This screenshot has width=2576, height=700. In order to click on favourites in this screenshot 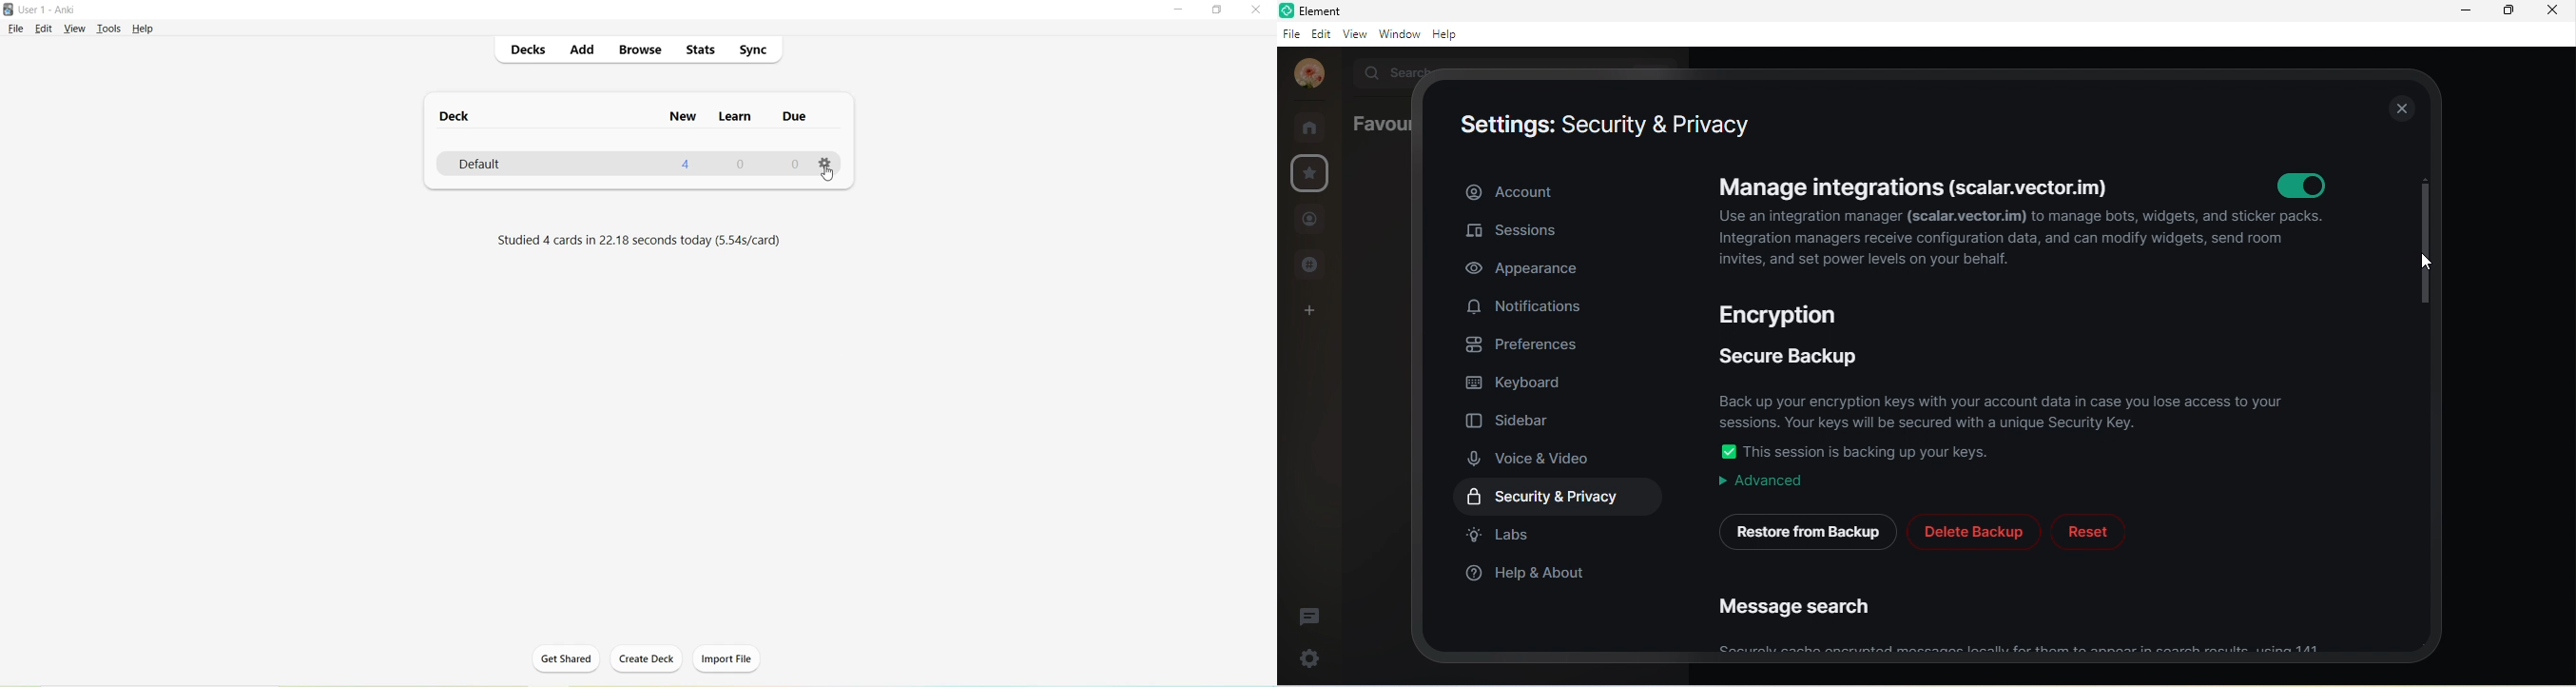, I will do `click(1310, 174)`.